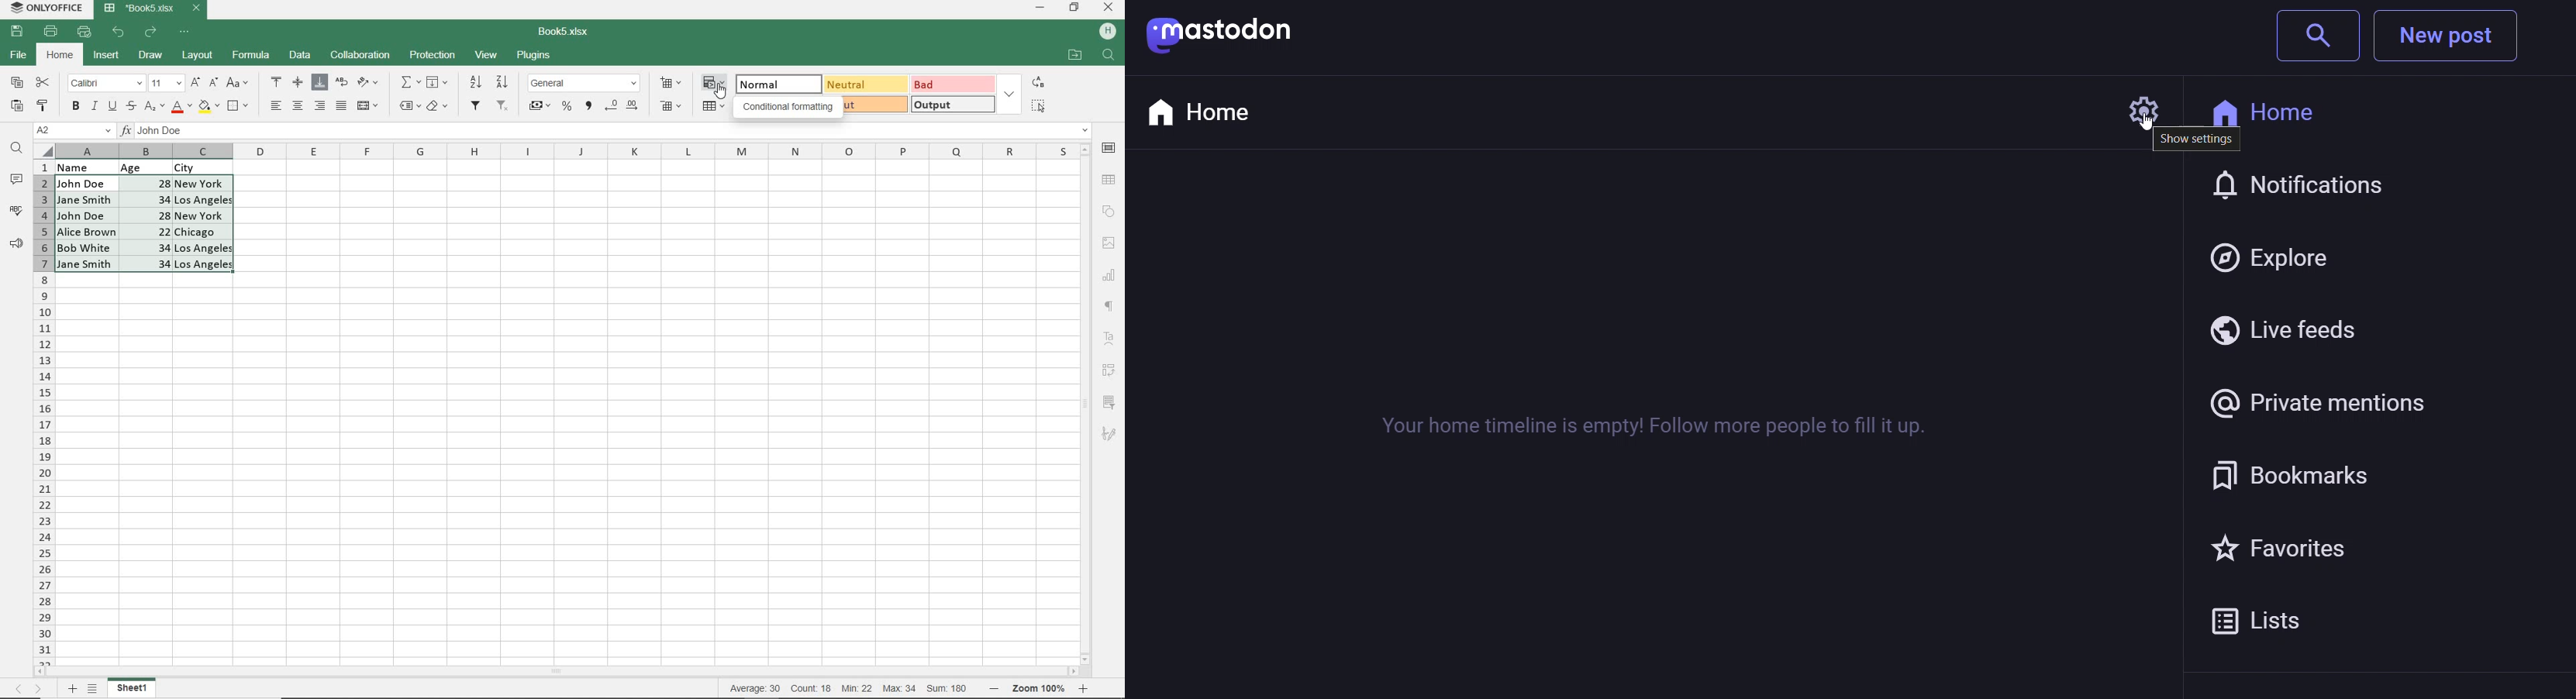 The image size is (2576, 700). I want to click on ITALIC, so click(94, 105).